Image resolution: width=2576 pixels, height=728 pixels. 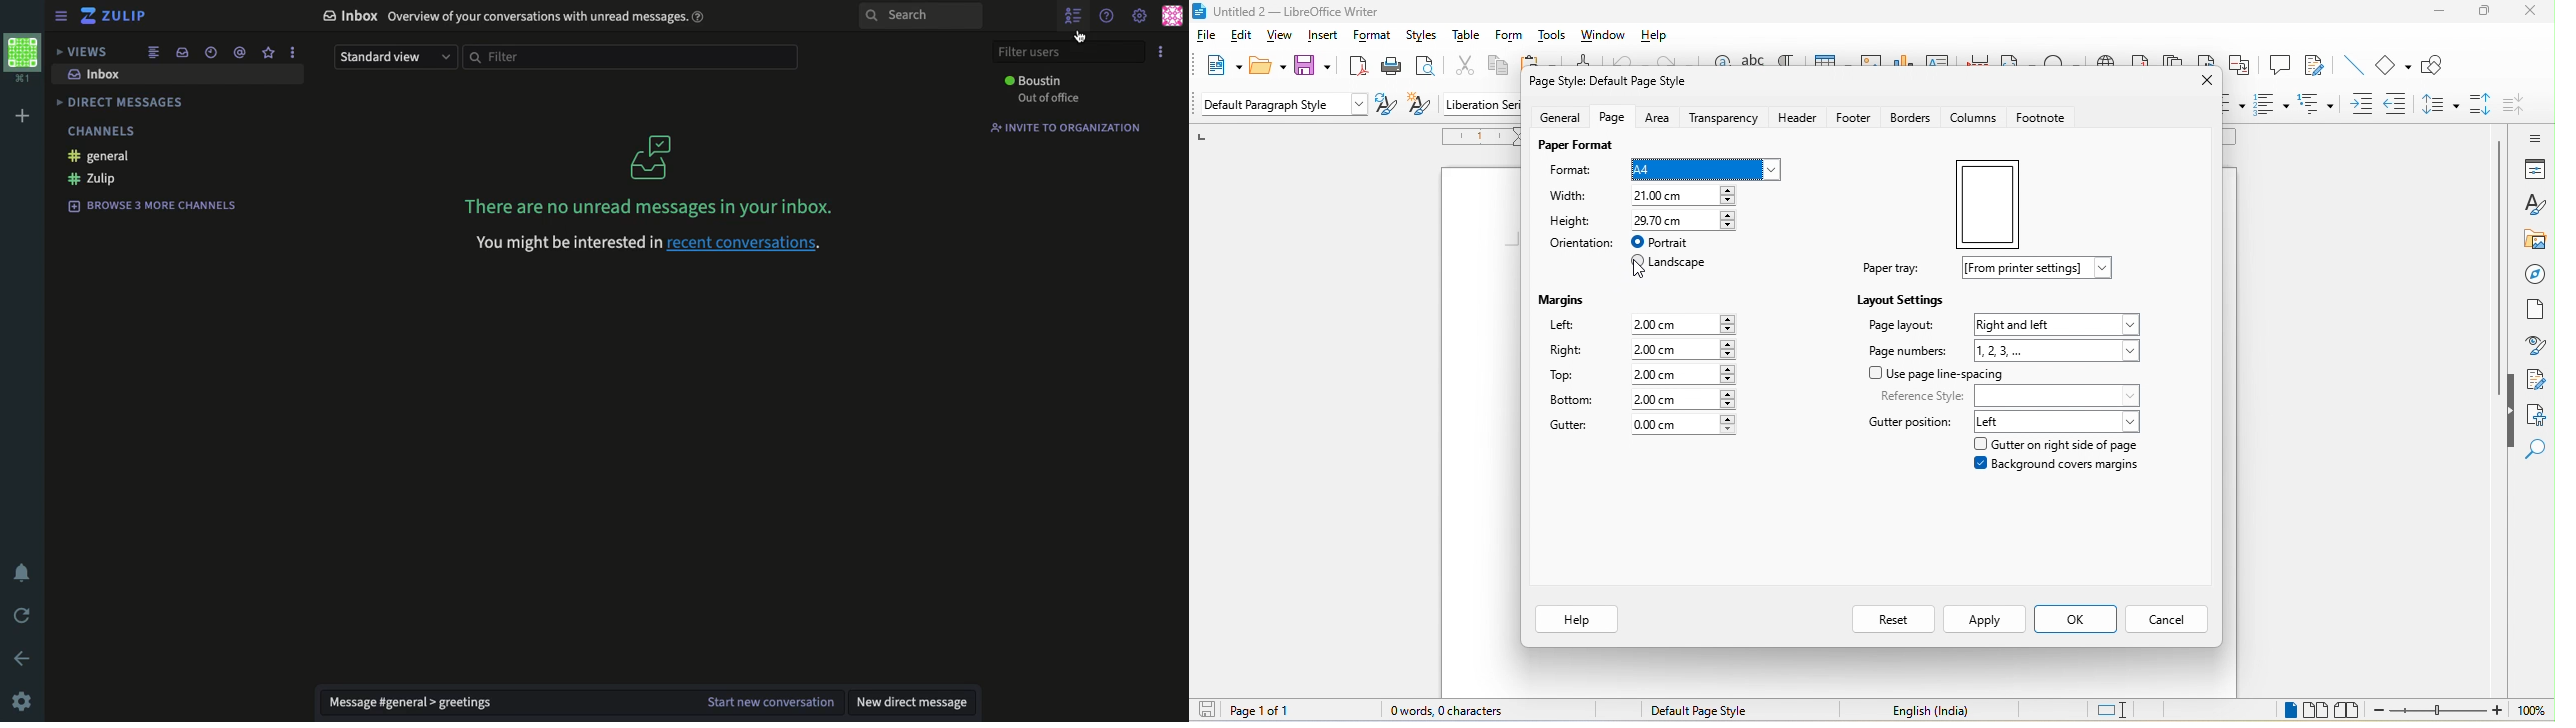 What do you see at coordinates (2393, 65) in the screenshot?
I see `basic shapes` at bounding box center [2393, 65].